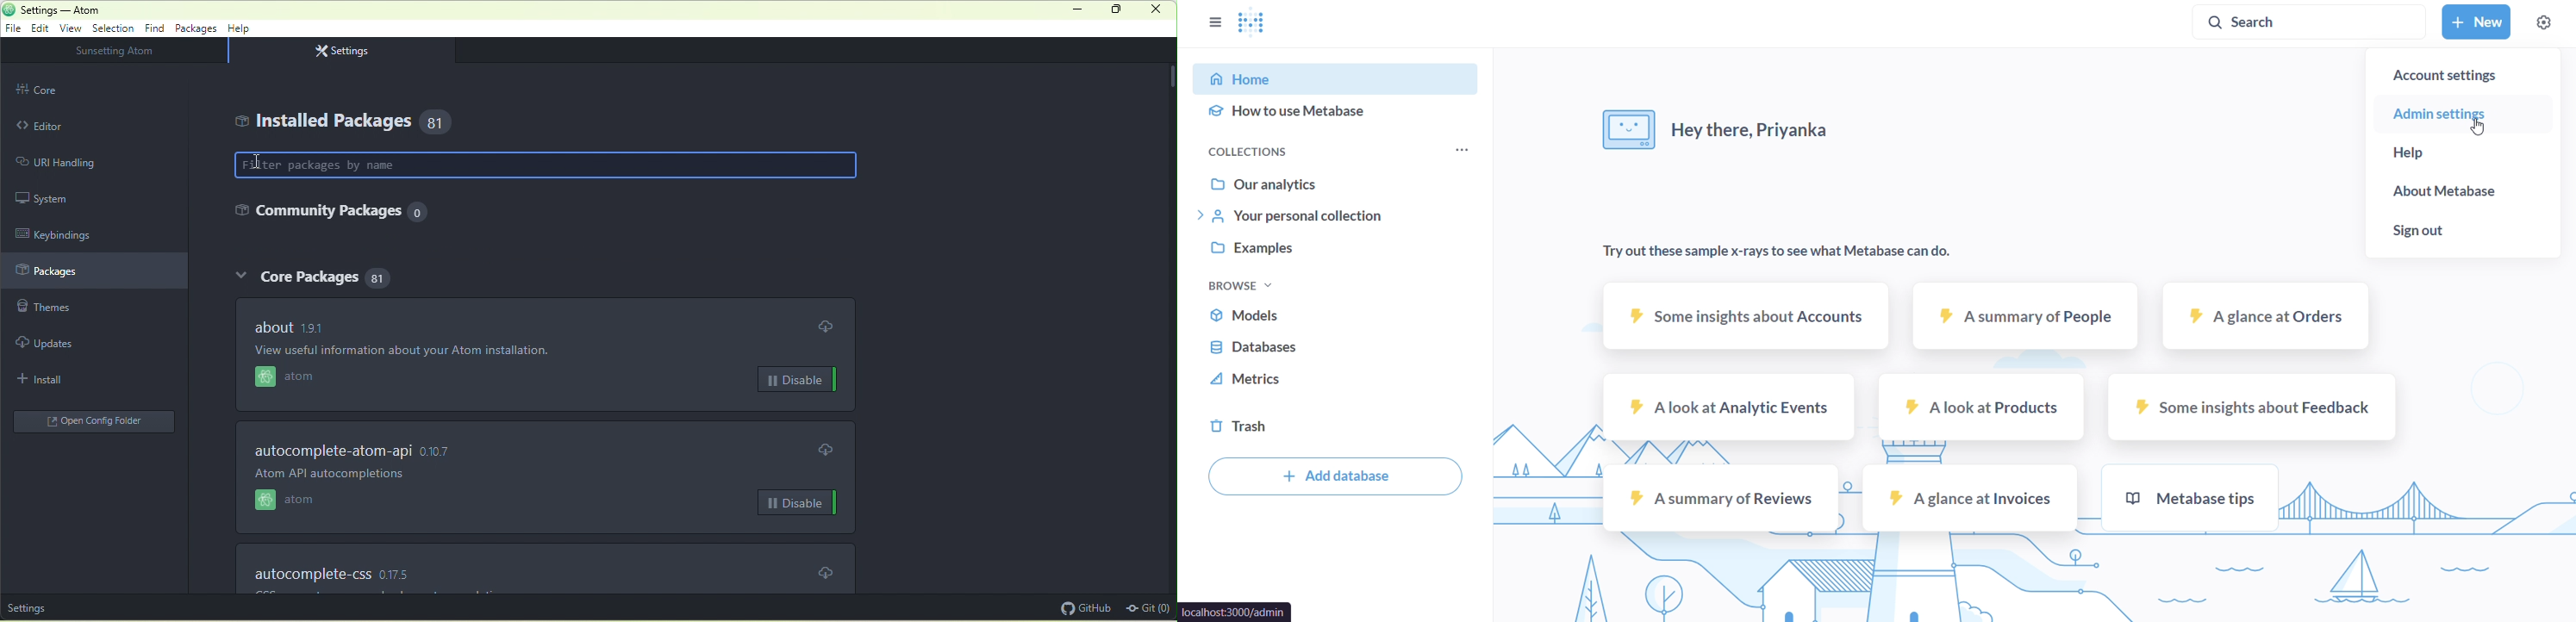 Image resolution: width=2576 pixels, height=644 pixels. Describe the element at coordinates (1338, 384) in the screenshot. I see `metrics` at that location.